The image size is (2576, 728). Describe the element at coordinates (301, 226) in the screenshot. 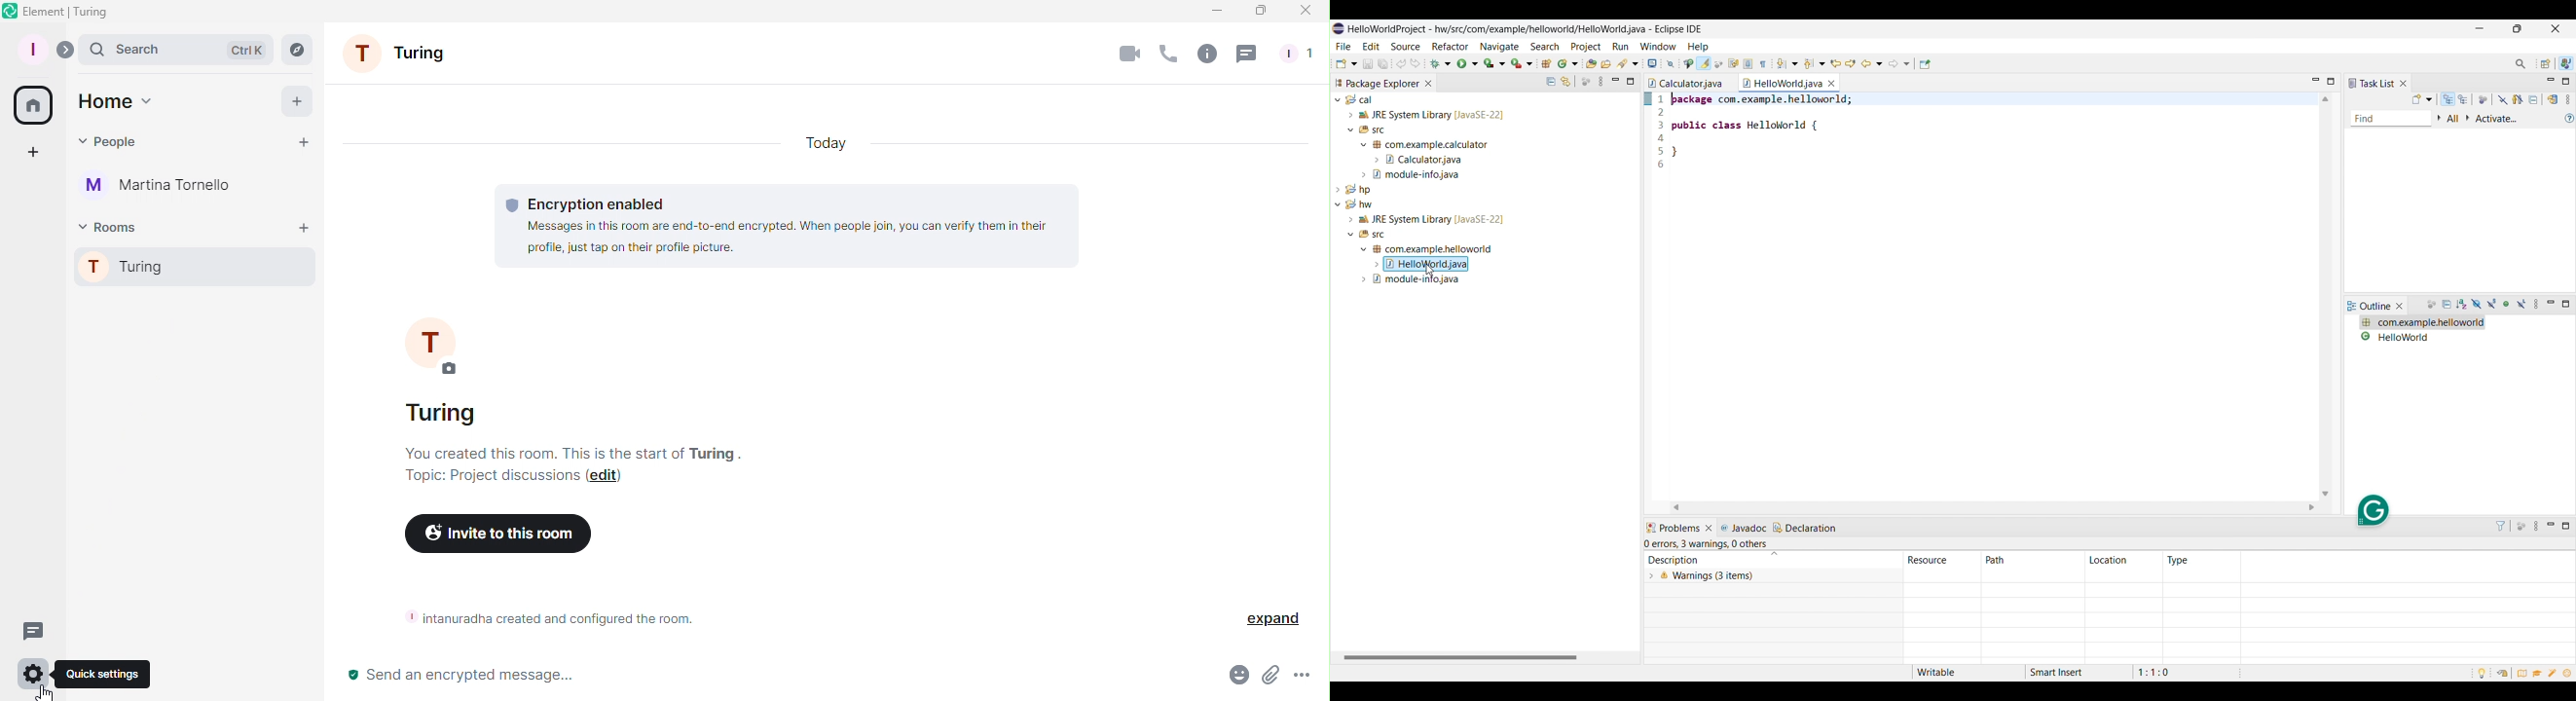

I see `Add room` at that location.